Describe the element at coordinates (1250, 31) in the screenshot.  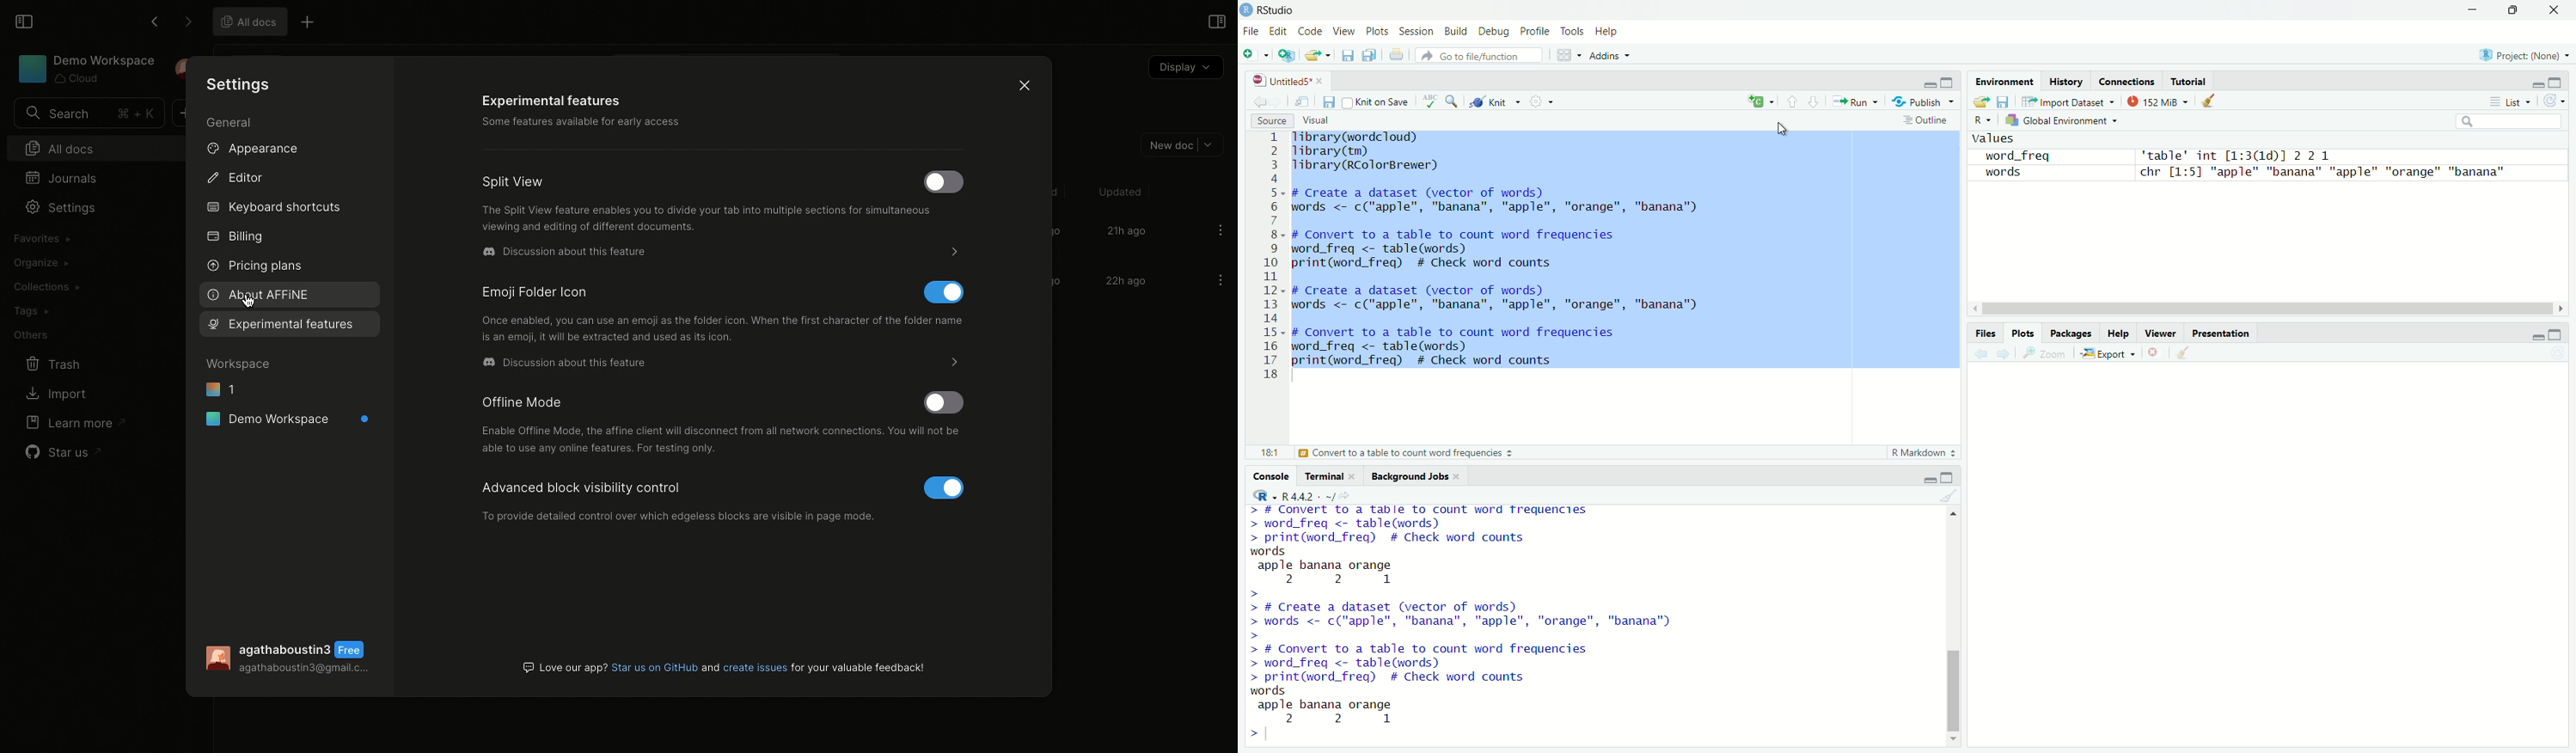
I see `File` at that location.